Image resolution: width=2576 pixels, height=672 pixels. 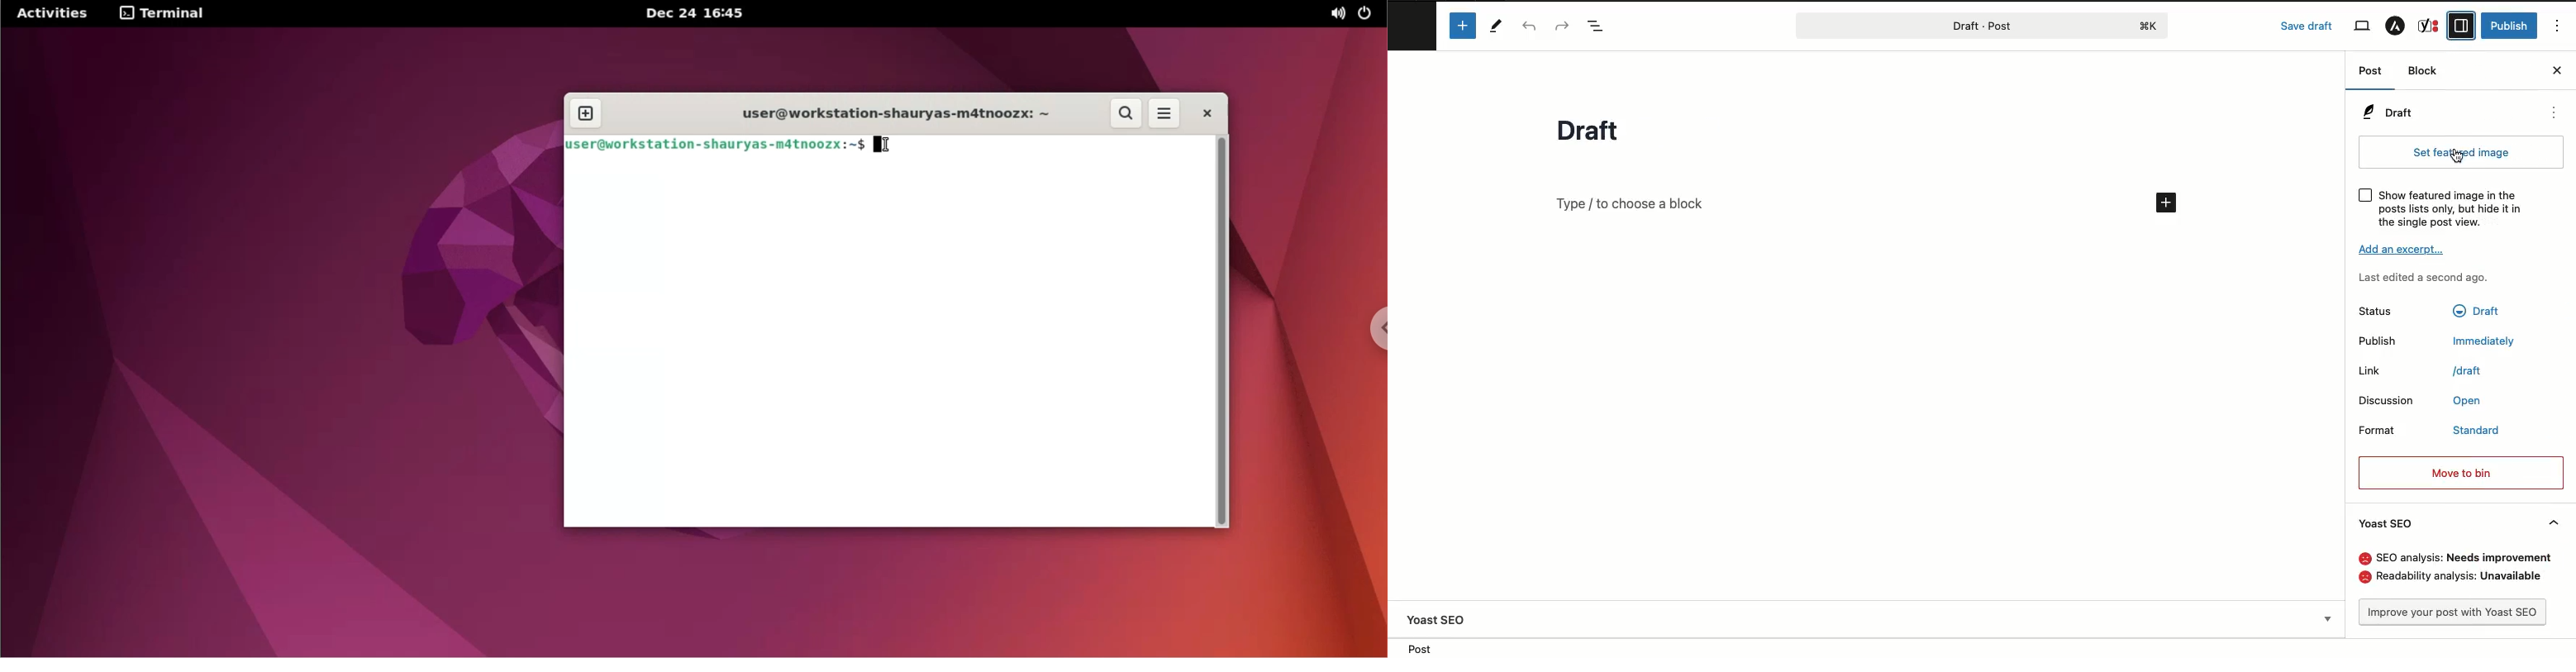 I want to click on Improve post with Yoast , so click(x=2454, y=613).